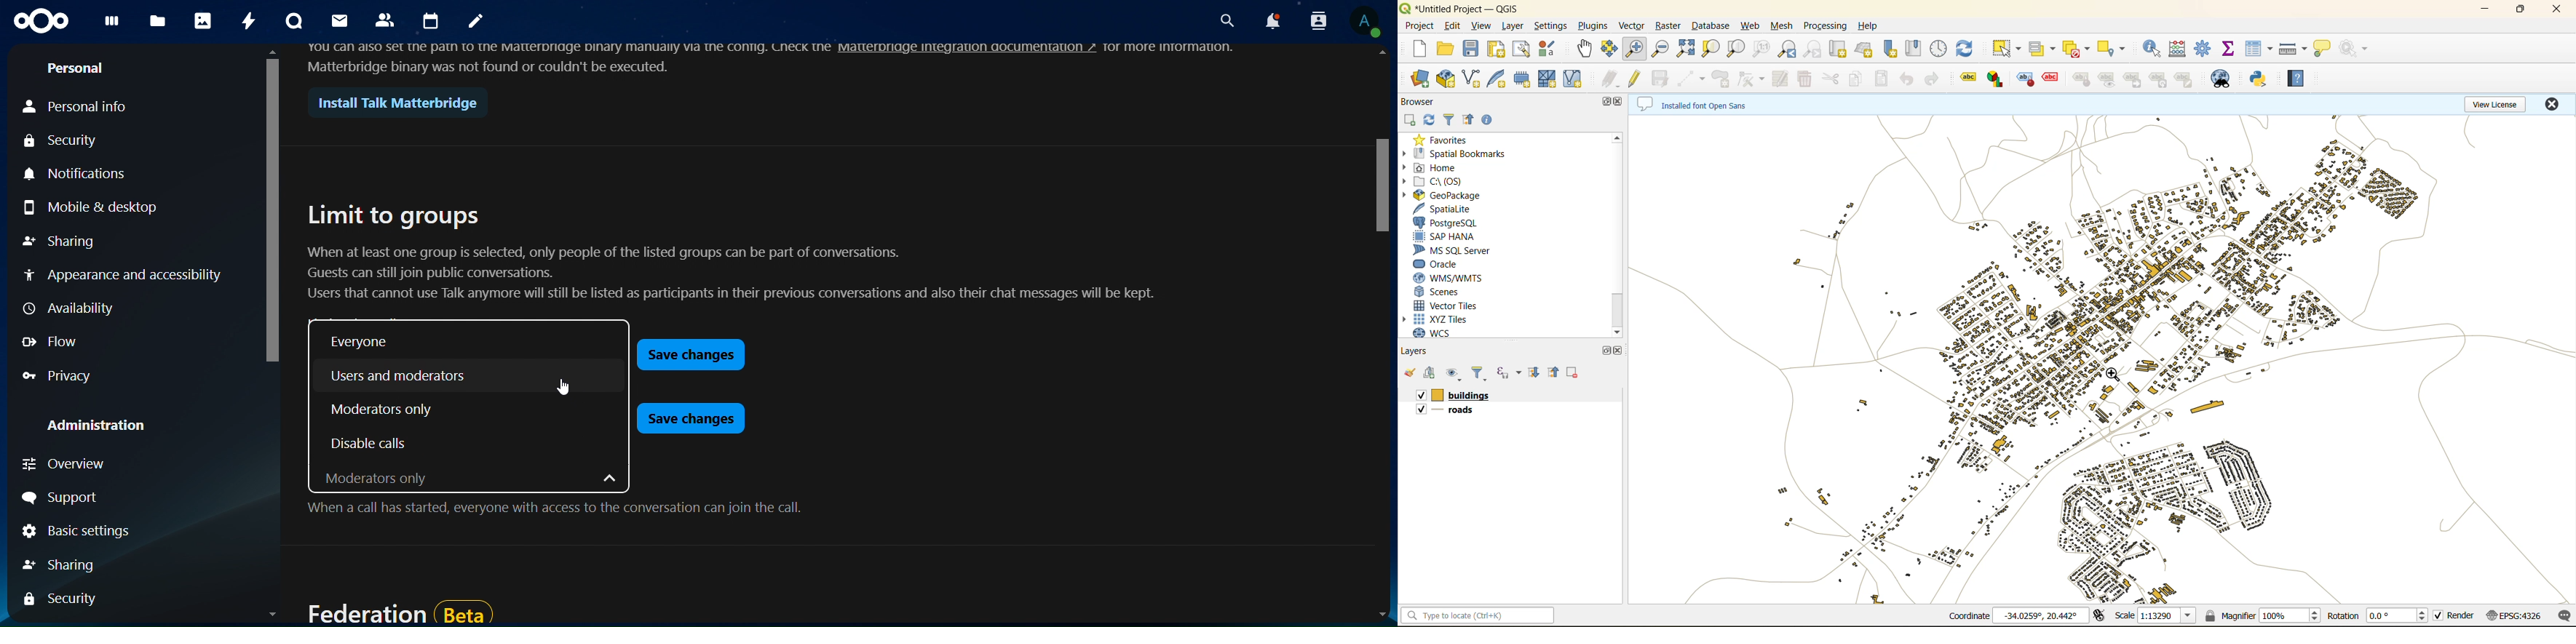 Image resolution: width=2576 pixels, height=644 pixels. I want to click on zoom in, so click(1636, 48).